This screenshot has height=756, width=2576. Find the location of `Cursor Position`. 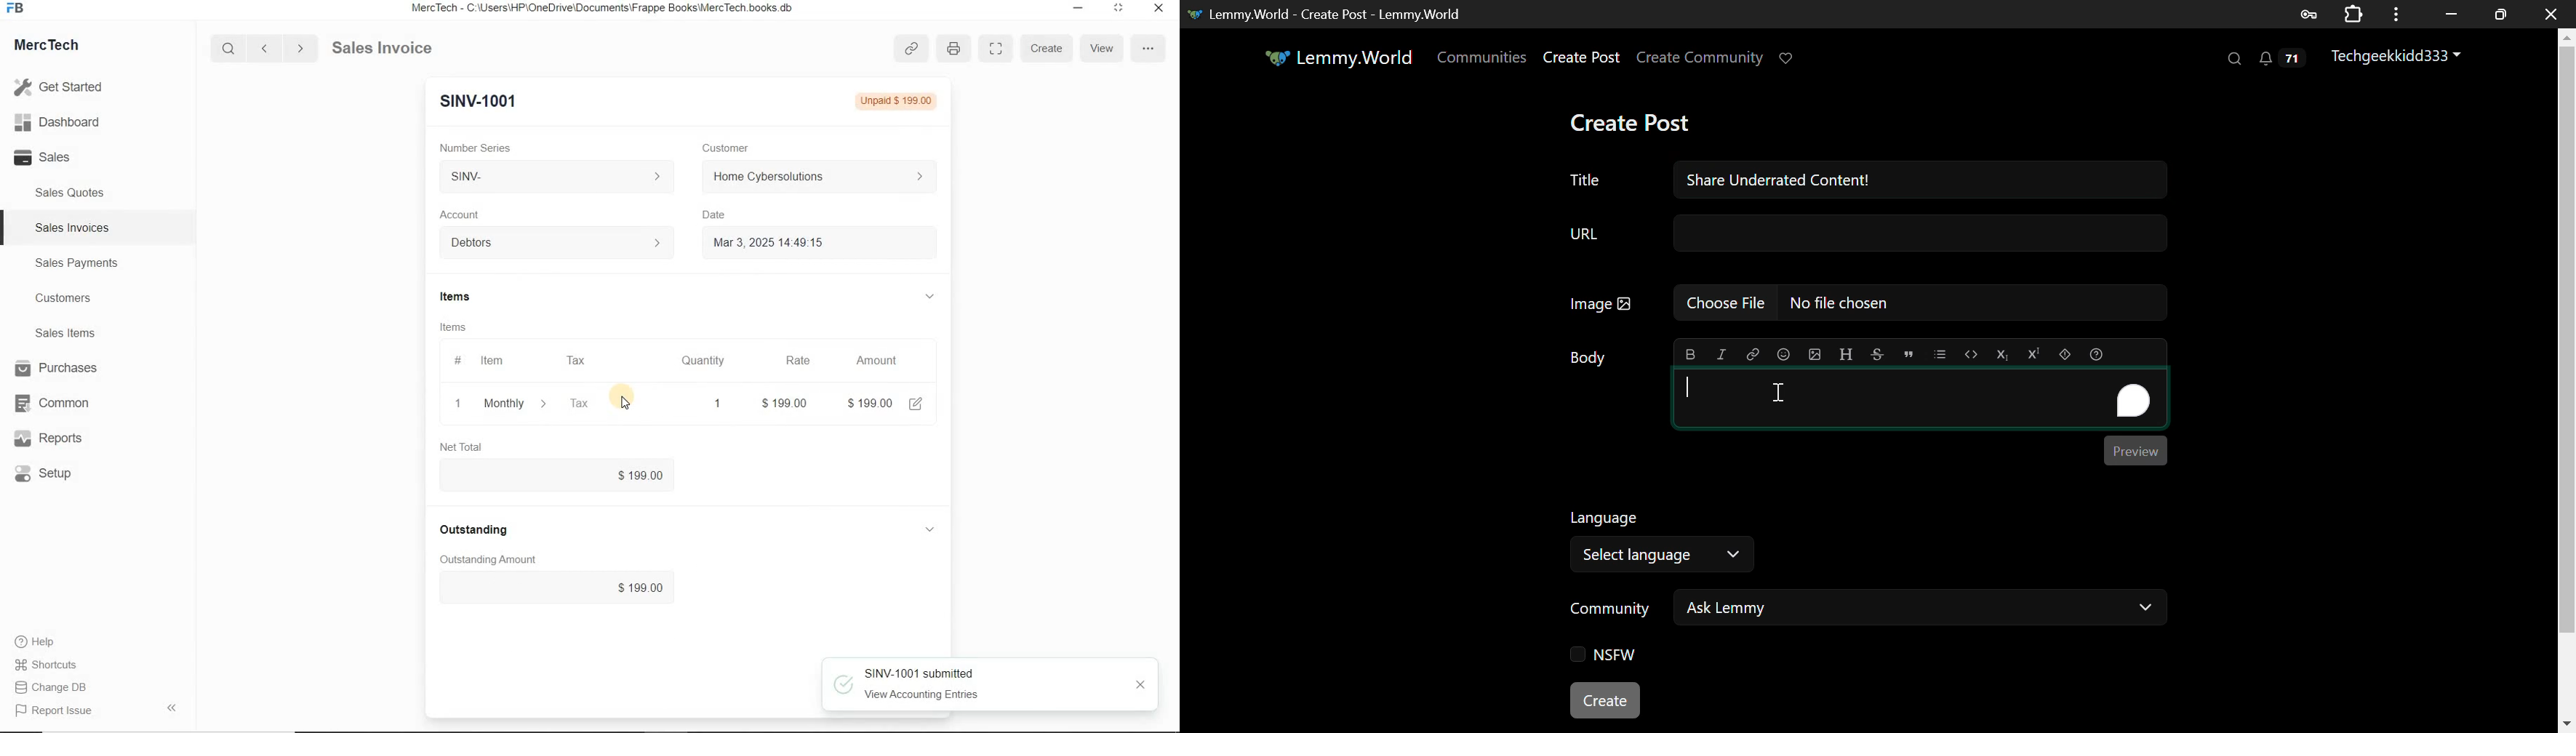

Cursor Position is located at coordinates (1778, 391).